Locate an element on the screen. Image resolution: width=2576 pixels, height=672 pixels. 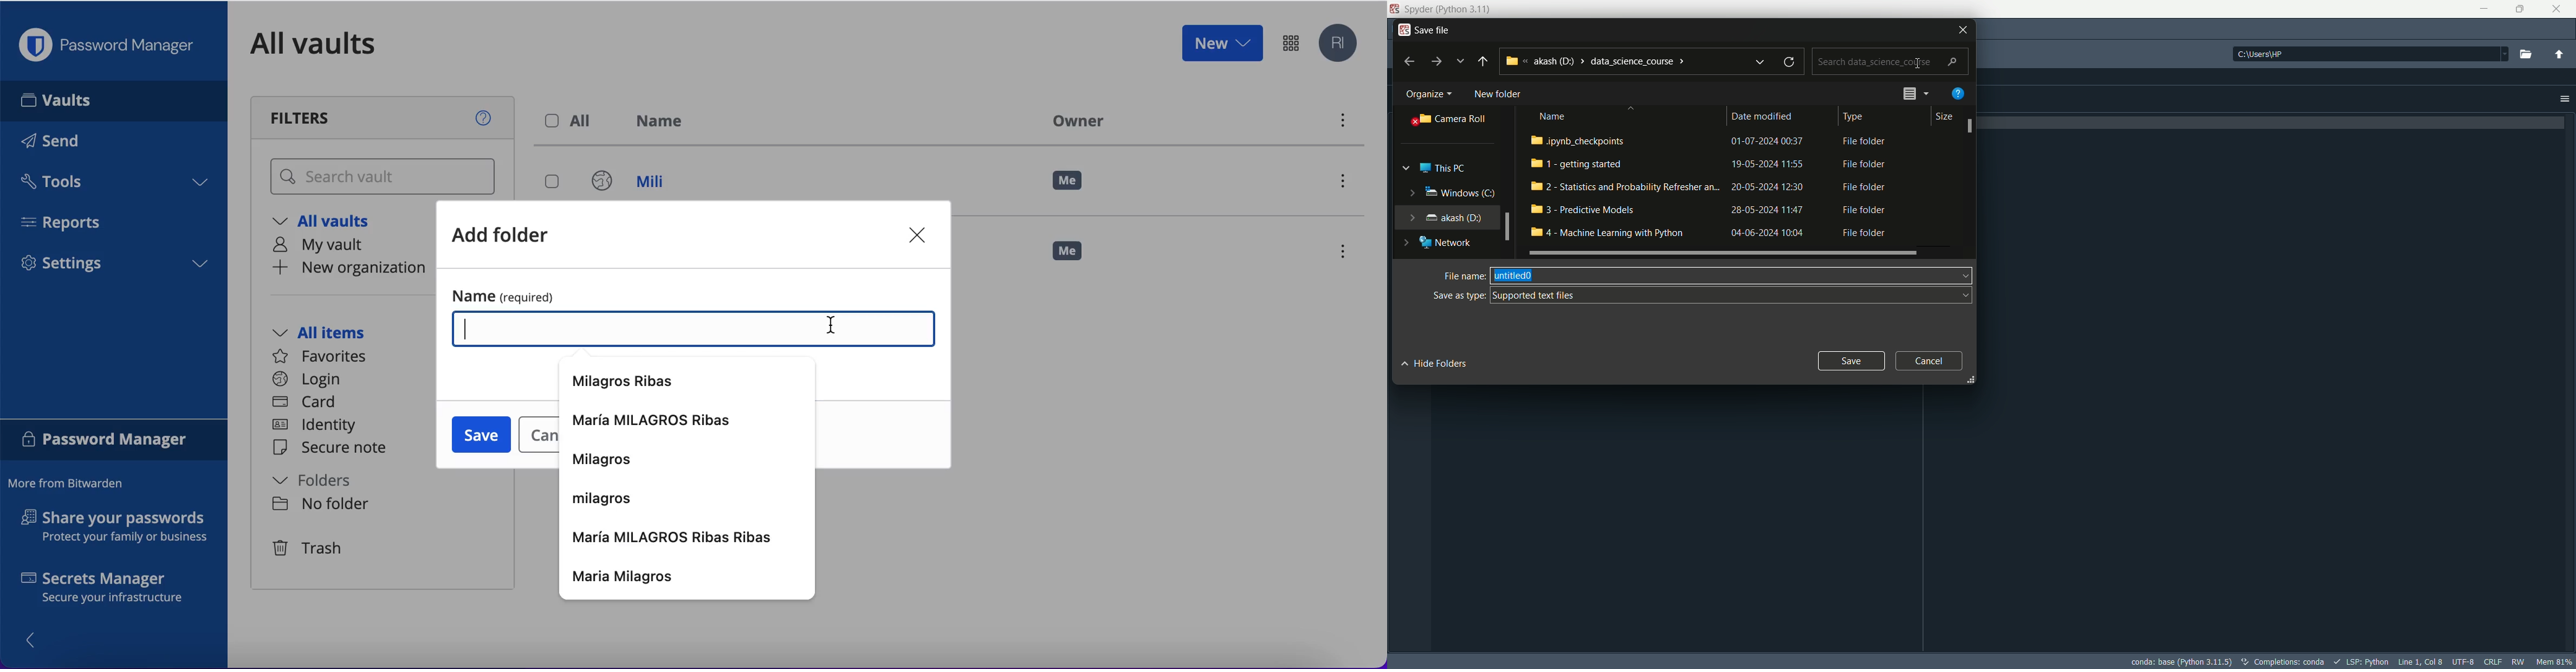
hide folders is located at coordinates (1437, 361).